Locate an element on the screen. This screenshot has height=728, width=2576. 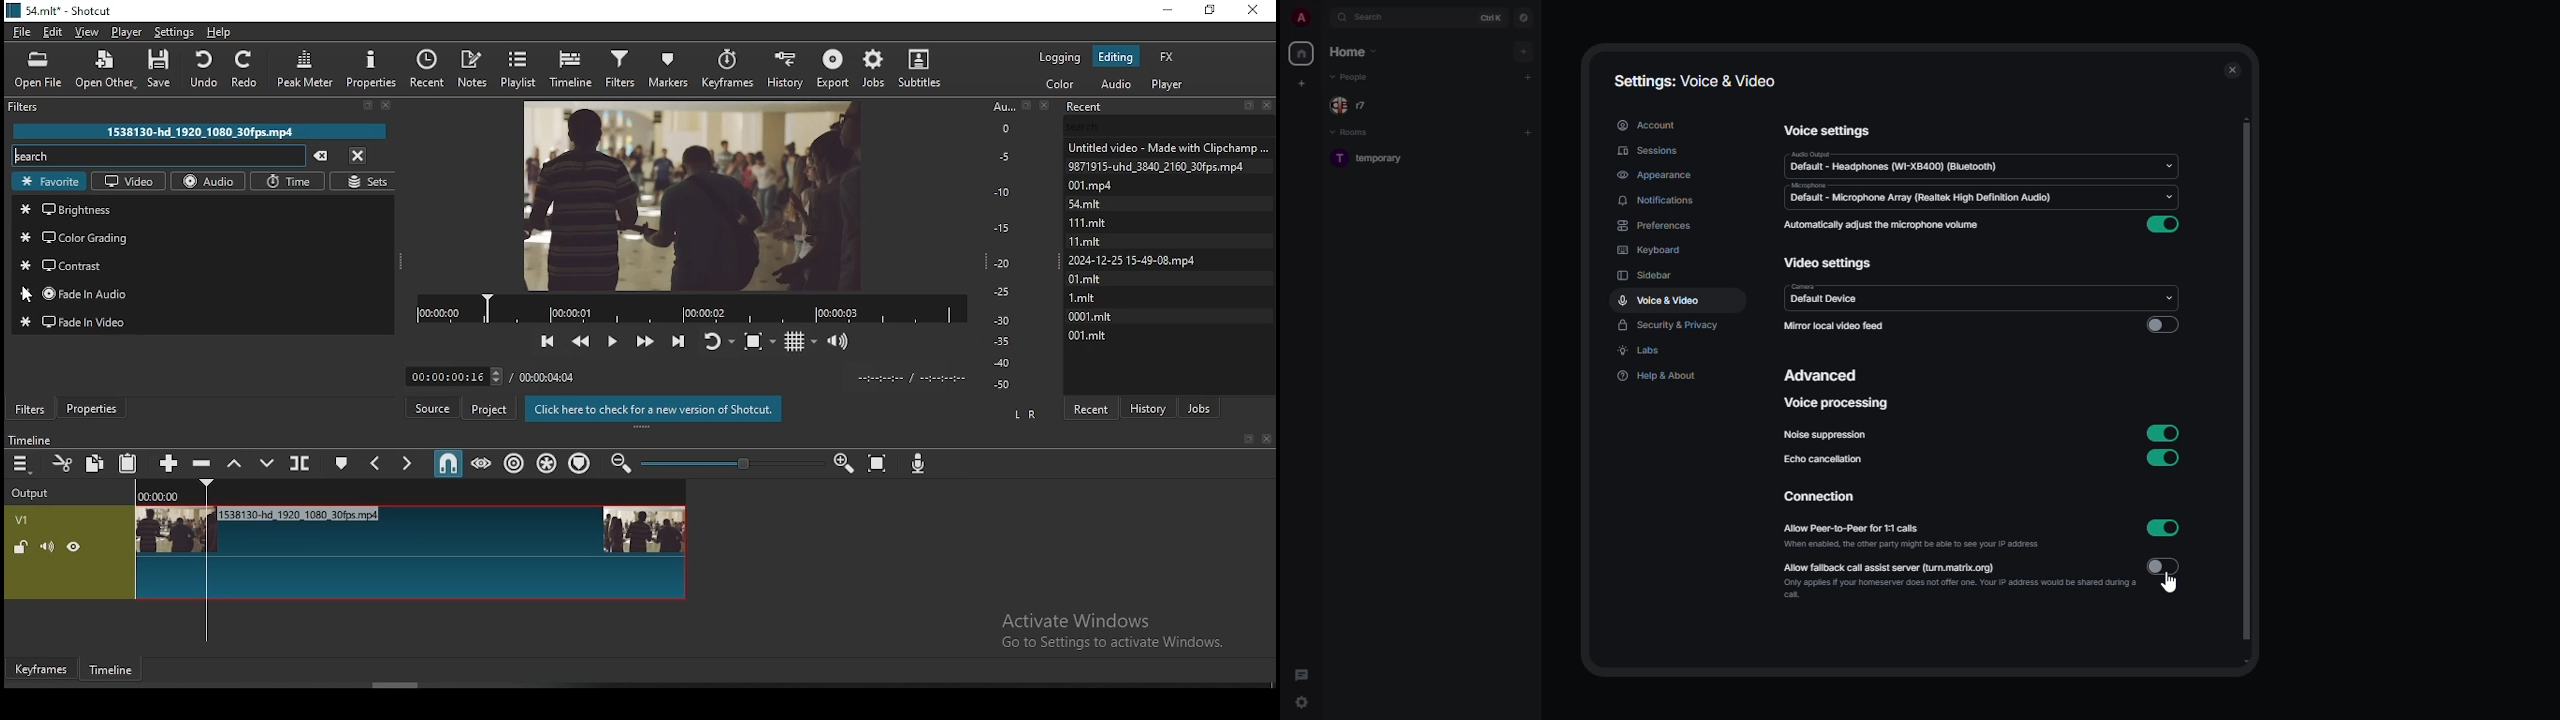
jobs is located at coordinates (1197, 406).